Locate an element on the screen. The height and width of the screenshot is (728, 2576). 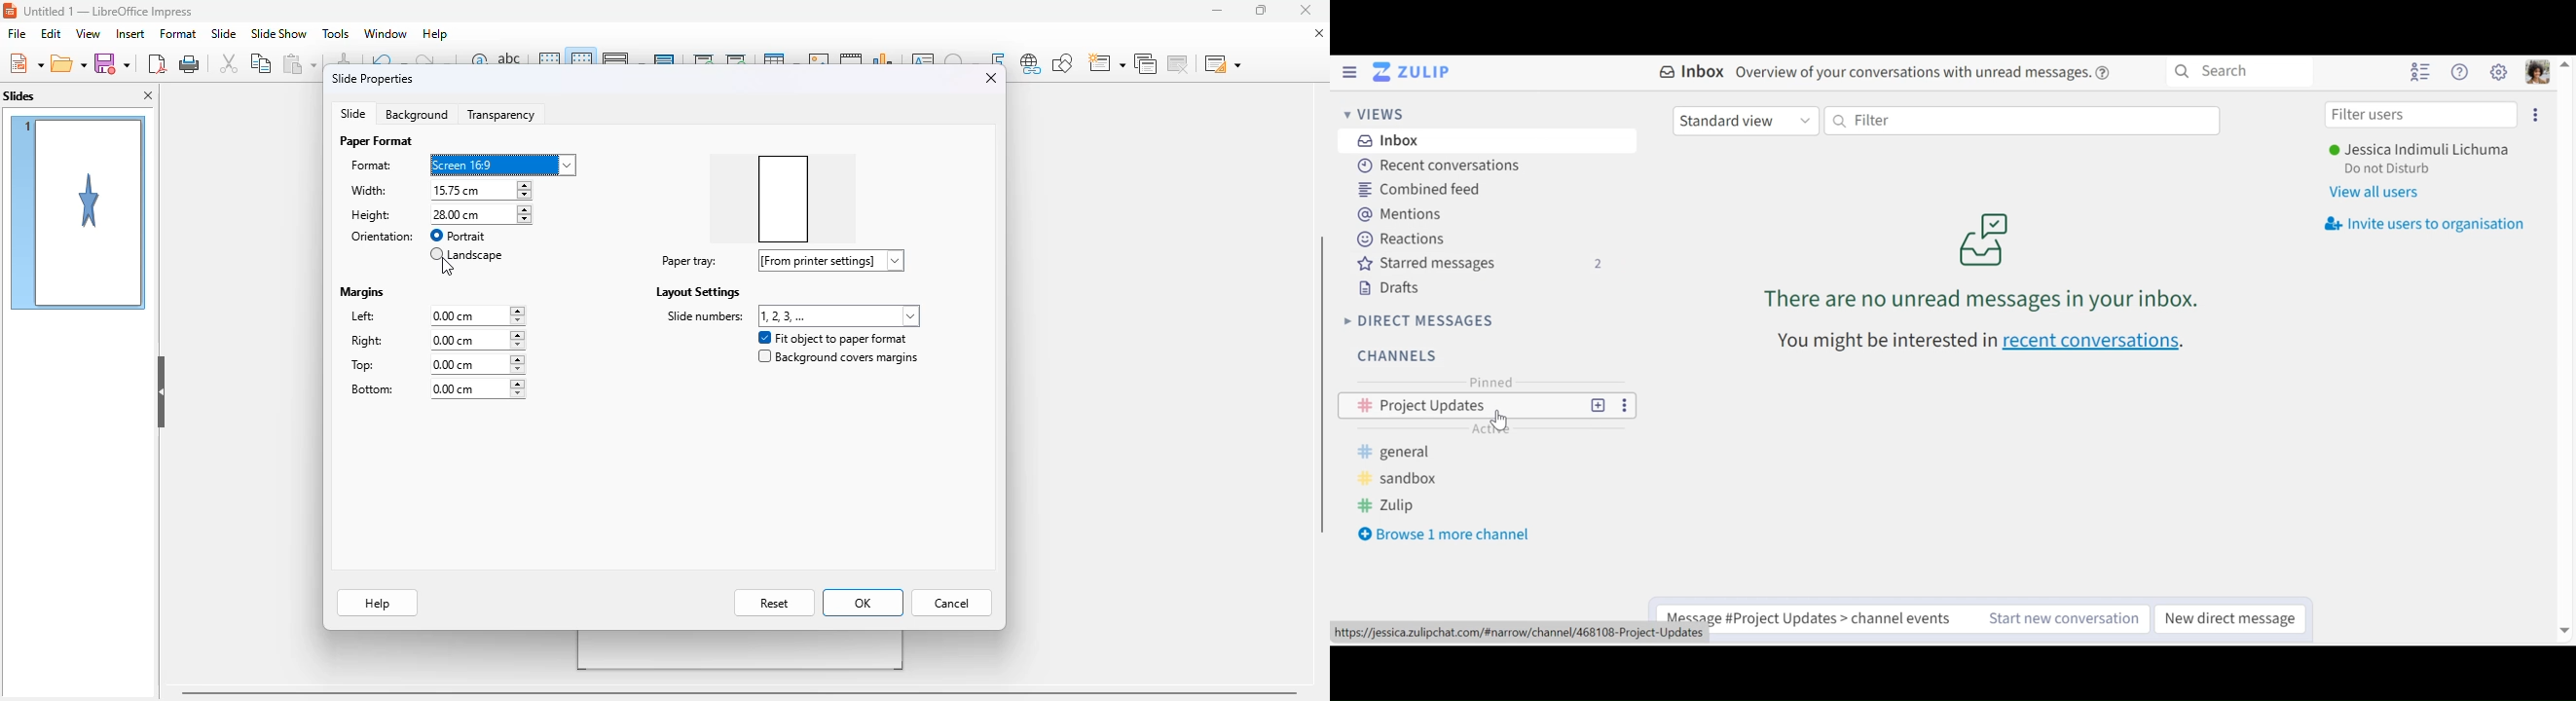
save is located at coordinates (111, 62).